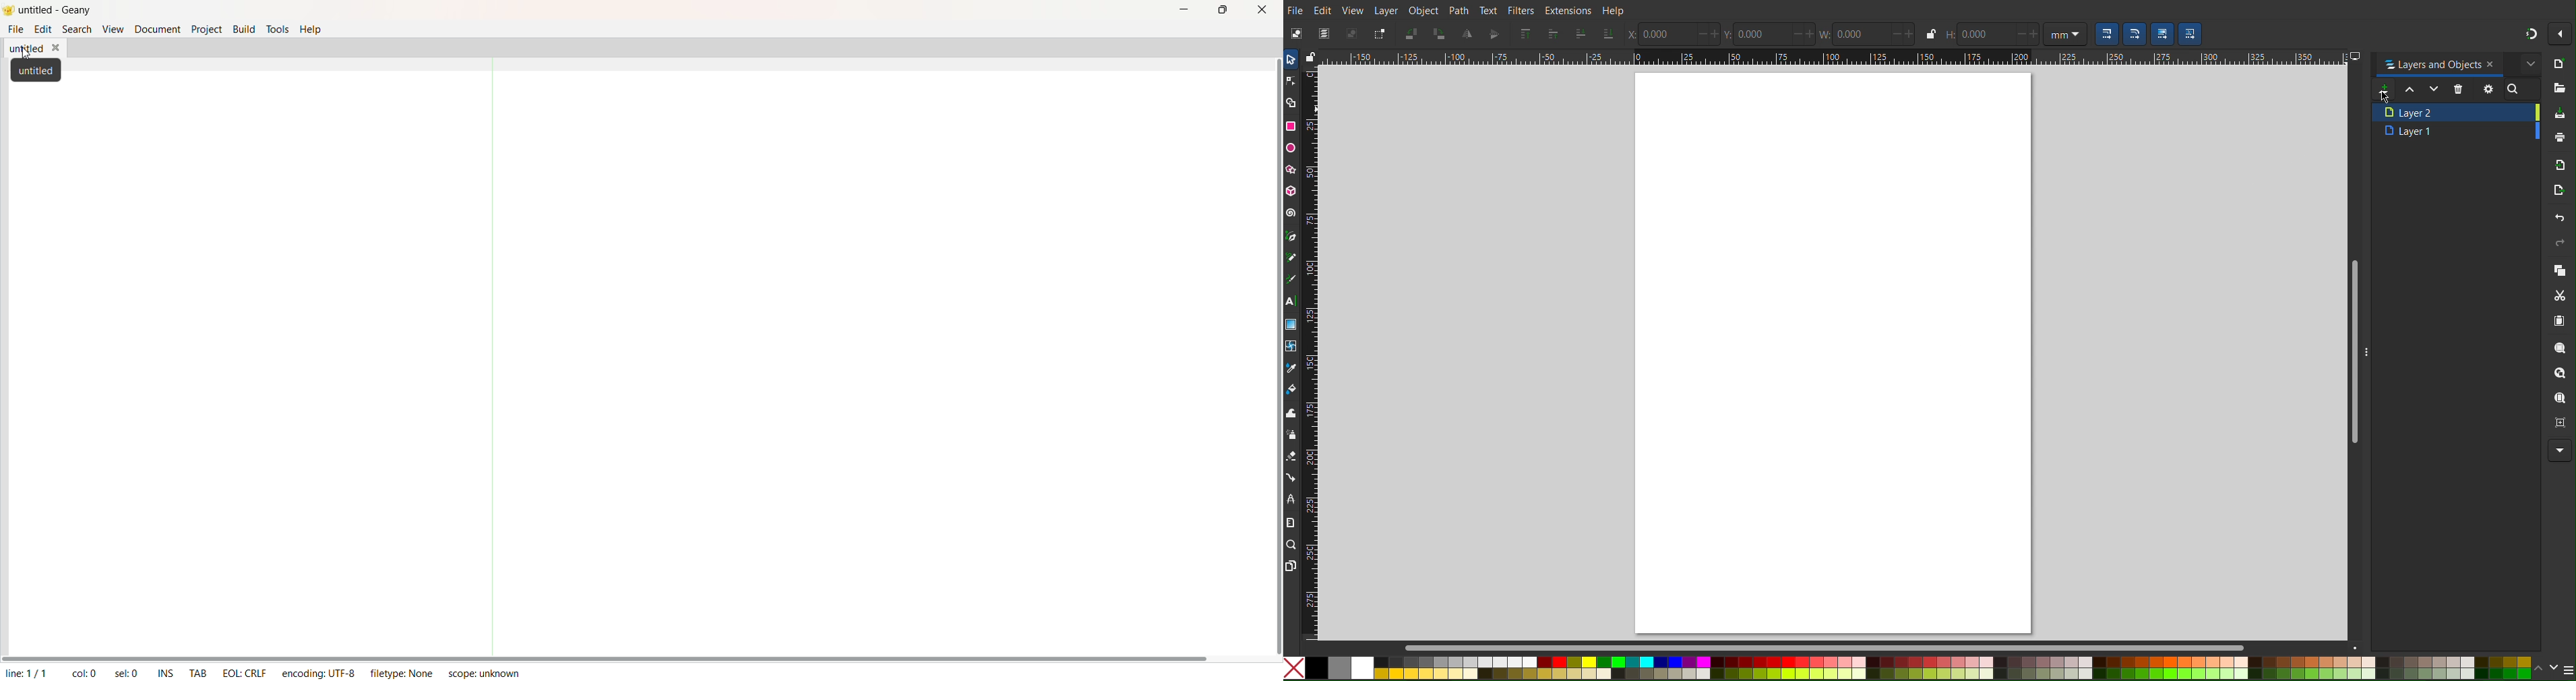  What do you see at coordinates (2384, 97) in the screenshot?
I see `Cursor at new layer` at bounding box center [2384, 97].